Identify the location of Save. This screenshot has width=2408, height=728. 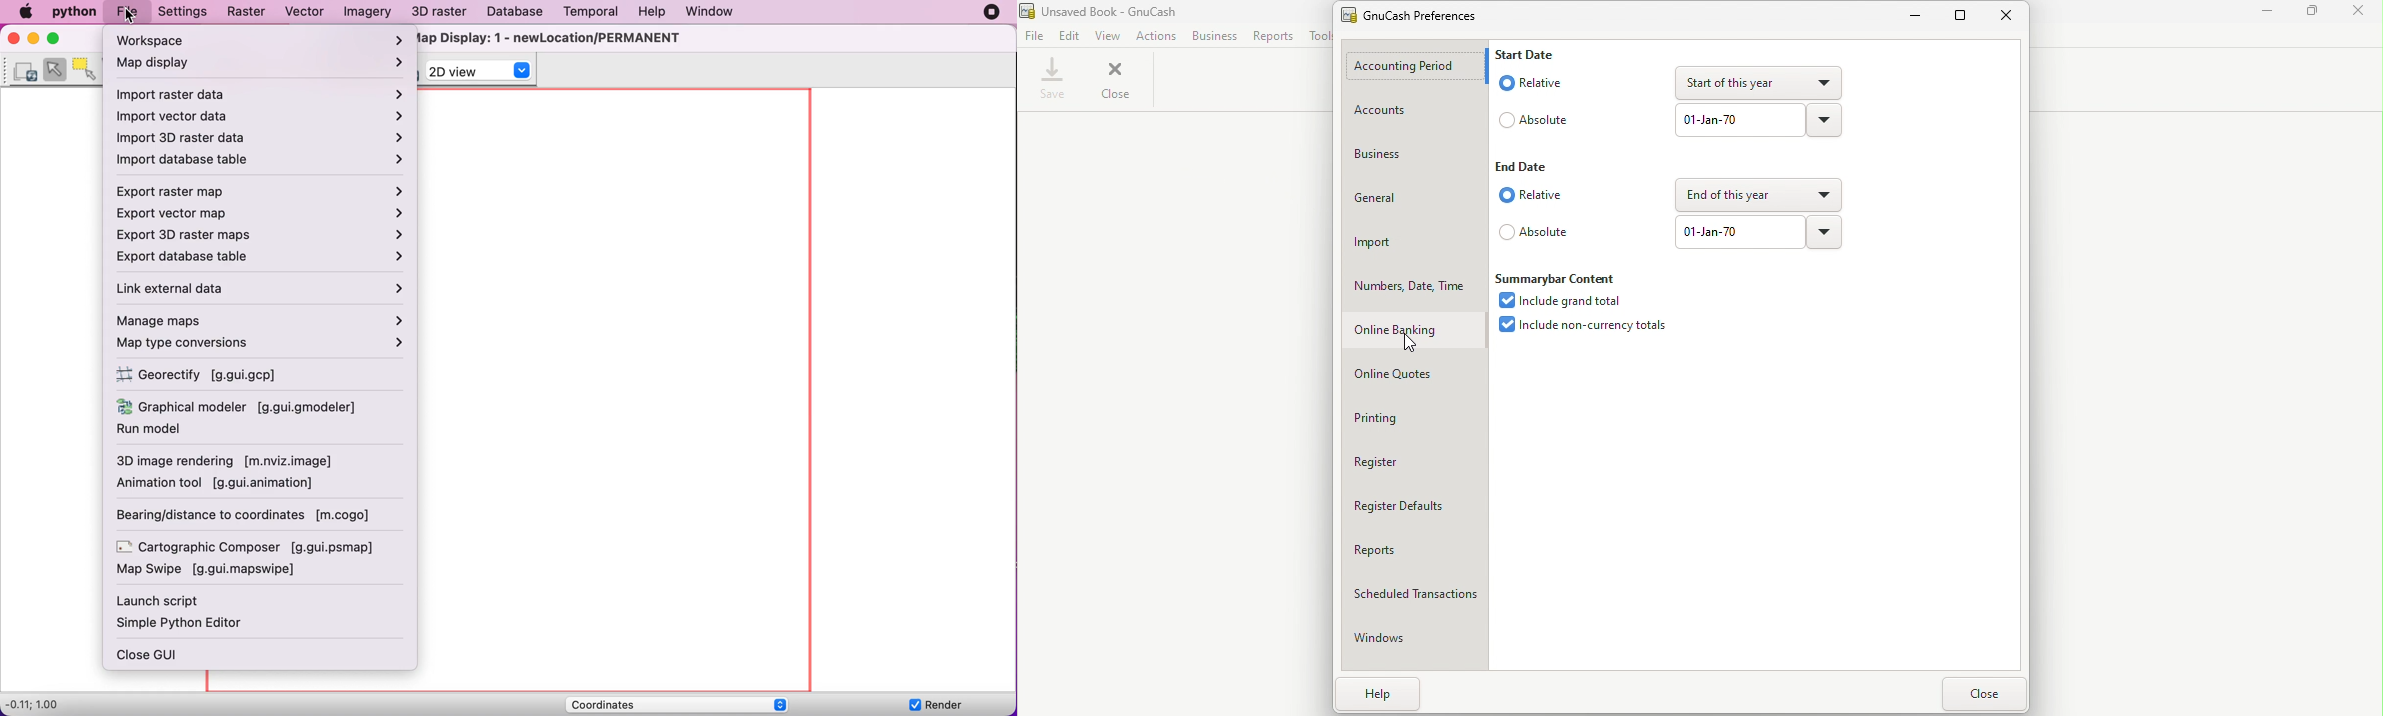
(1053, 82).